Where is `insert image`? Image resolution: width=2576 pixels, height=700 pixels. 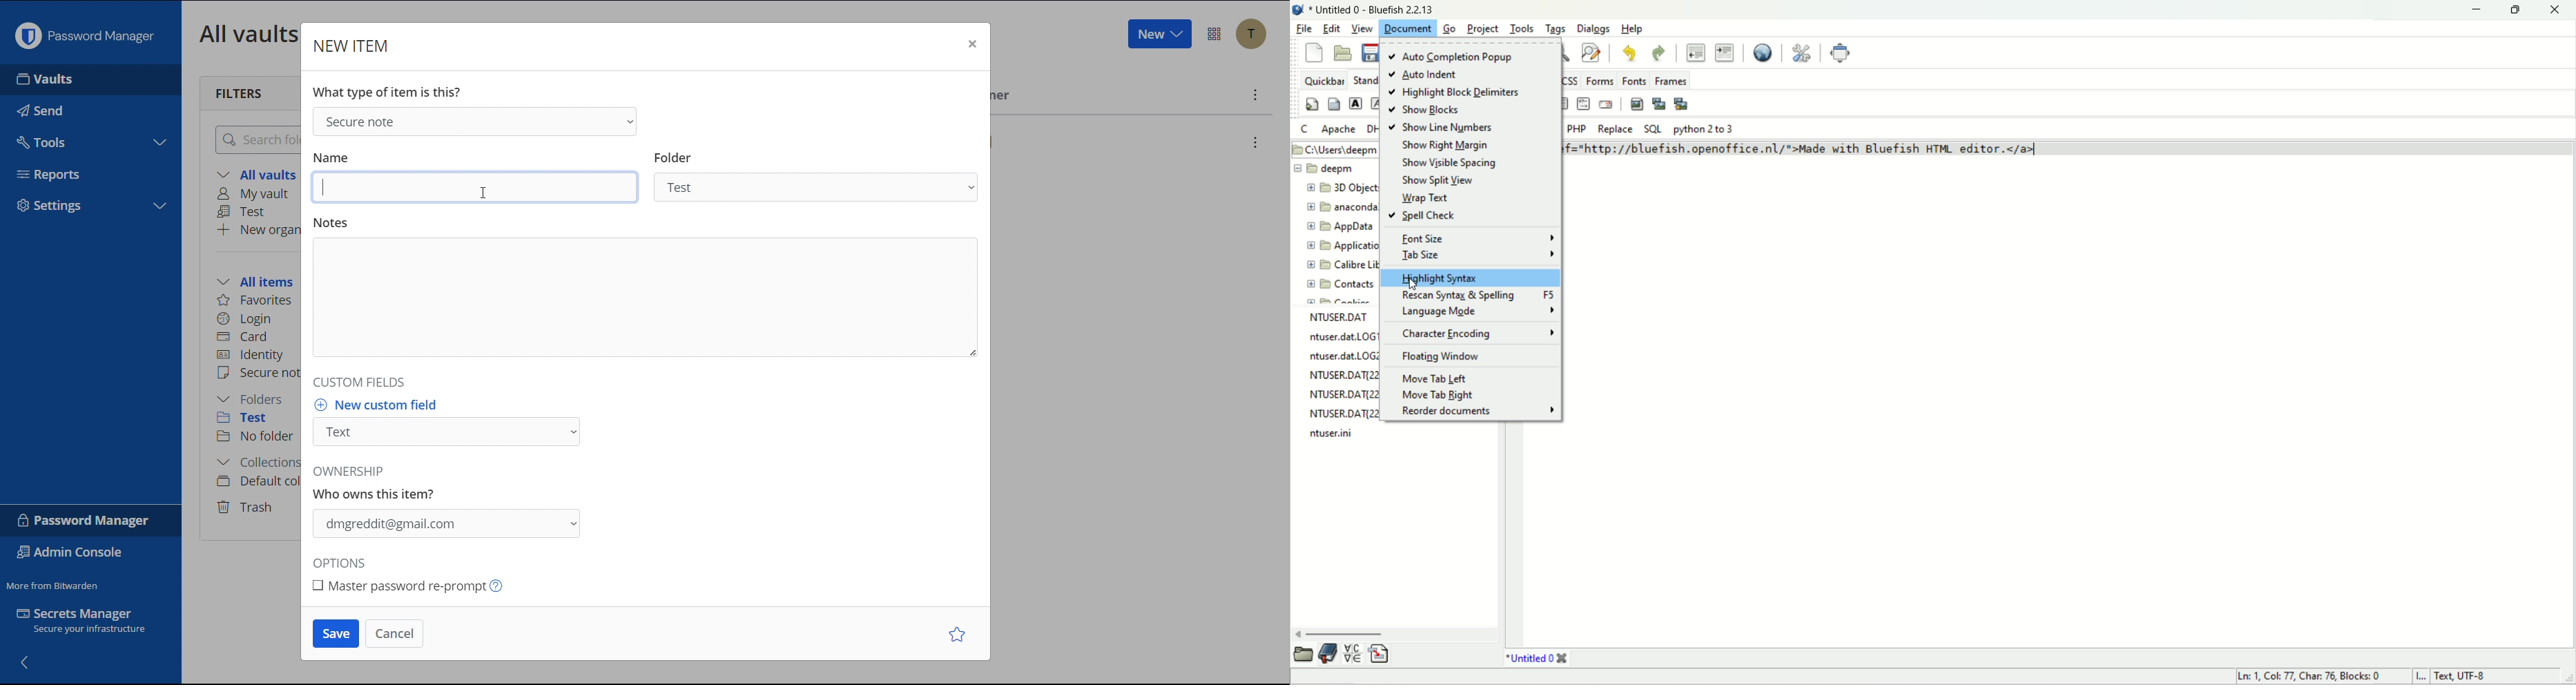 insert image is located at coordinates (1637, 105).